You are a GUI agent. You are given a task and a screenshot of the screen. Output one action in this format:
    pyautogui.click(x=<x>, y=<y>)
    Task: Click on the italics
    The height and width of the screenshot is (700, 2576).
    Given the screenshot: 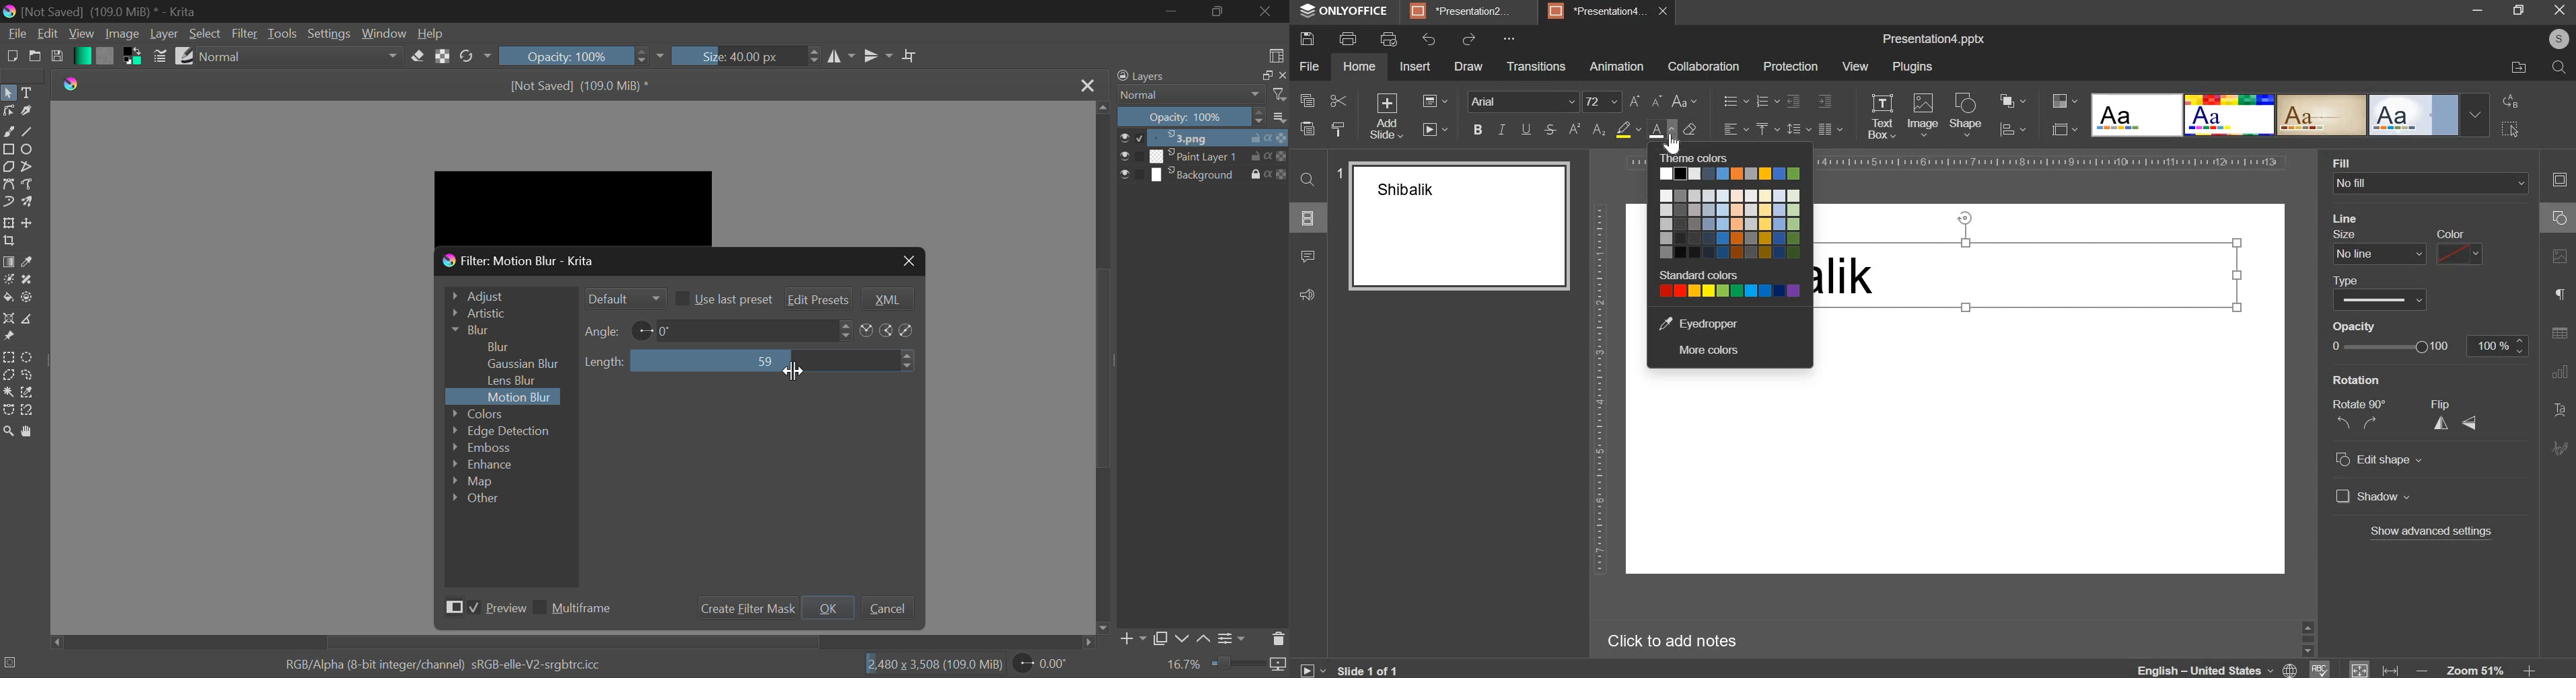 What is the action you would take?
    pyautogui.click(x=1502, y=129)
    